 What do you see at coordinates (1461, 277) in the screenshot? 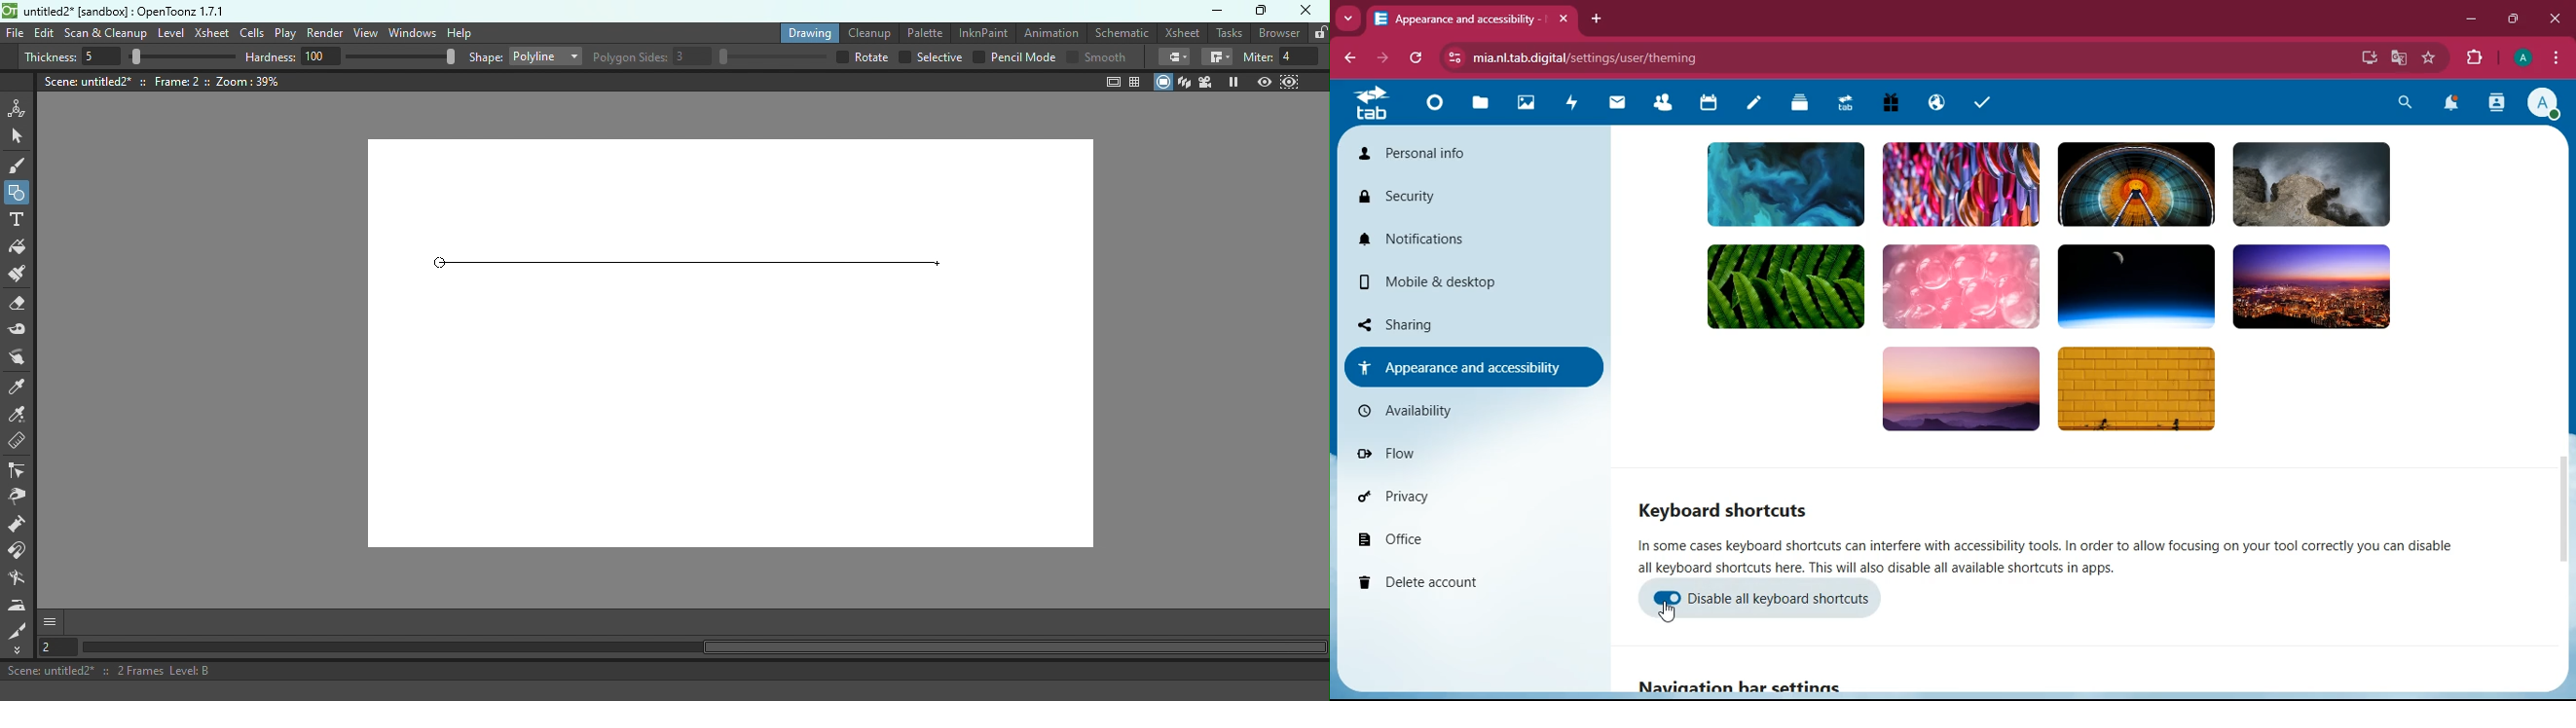
I see `mobile` at bounding box center [1461, 277].